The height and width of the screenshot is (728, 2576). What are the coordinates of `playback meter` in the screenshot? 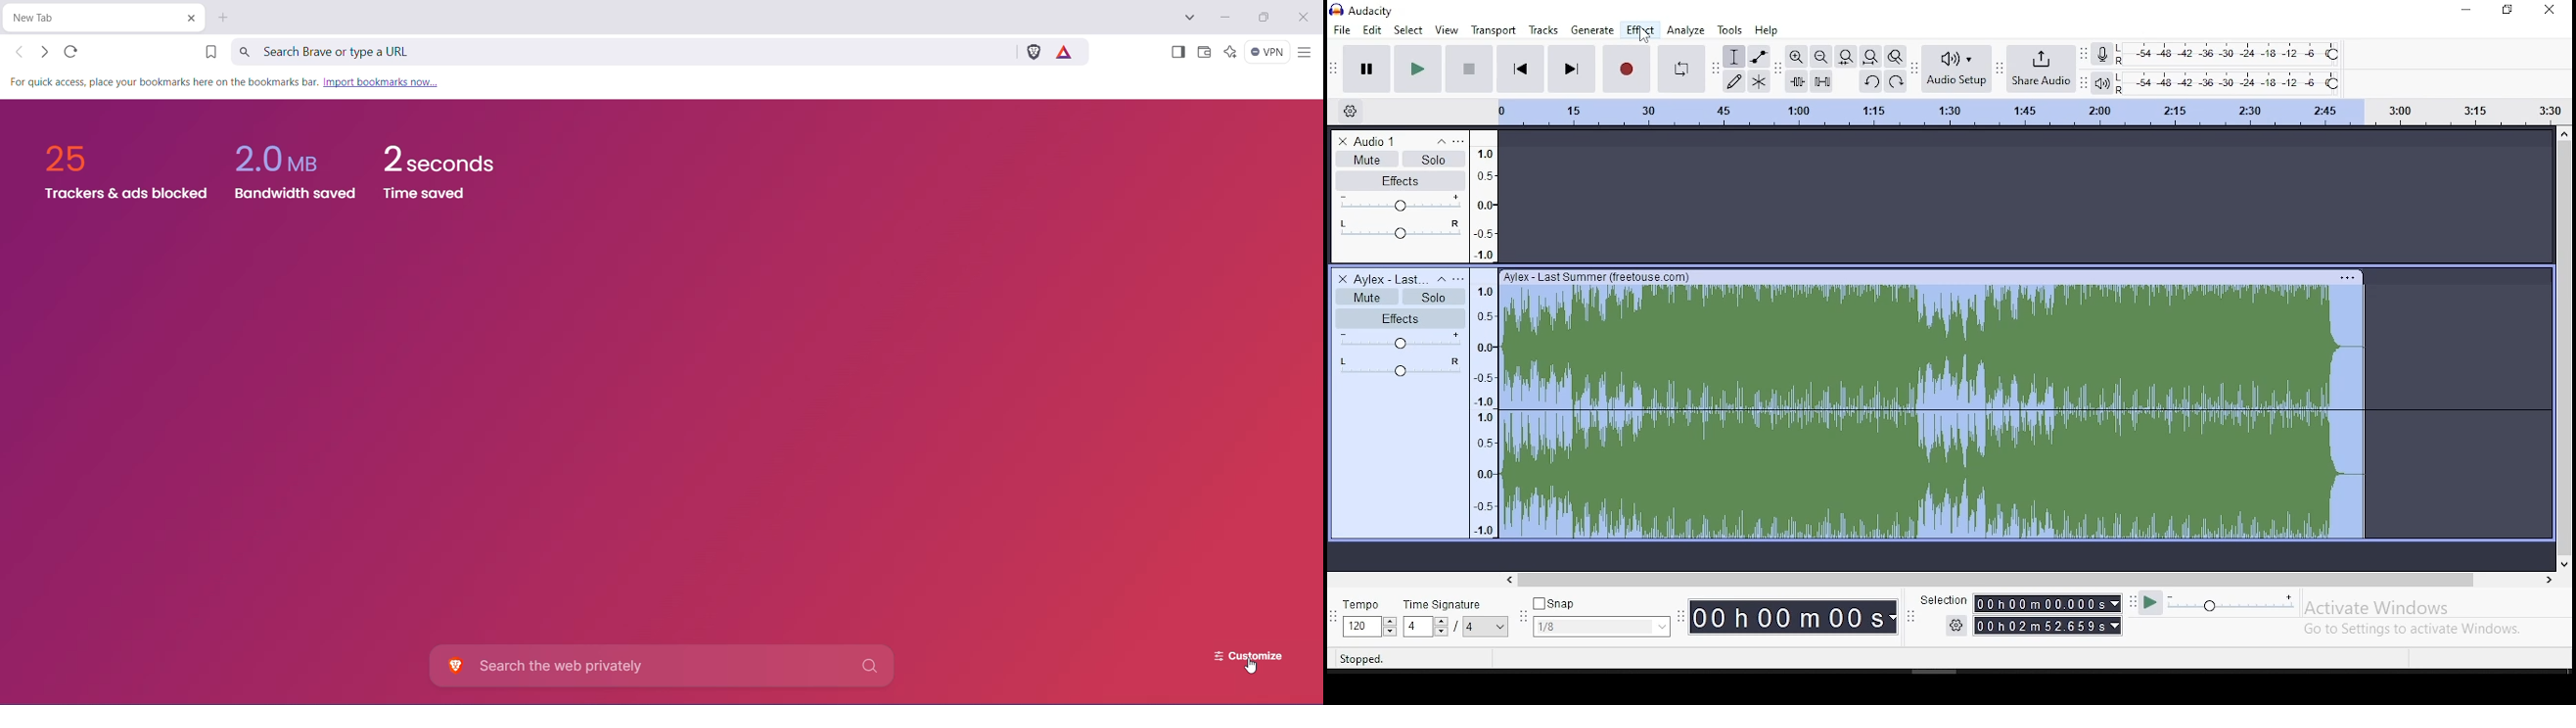 It's located at (2100, 82).